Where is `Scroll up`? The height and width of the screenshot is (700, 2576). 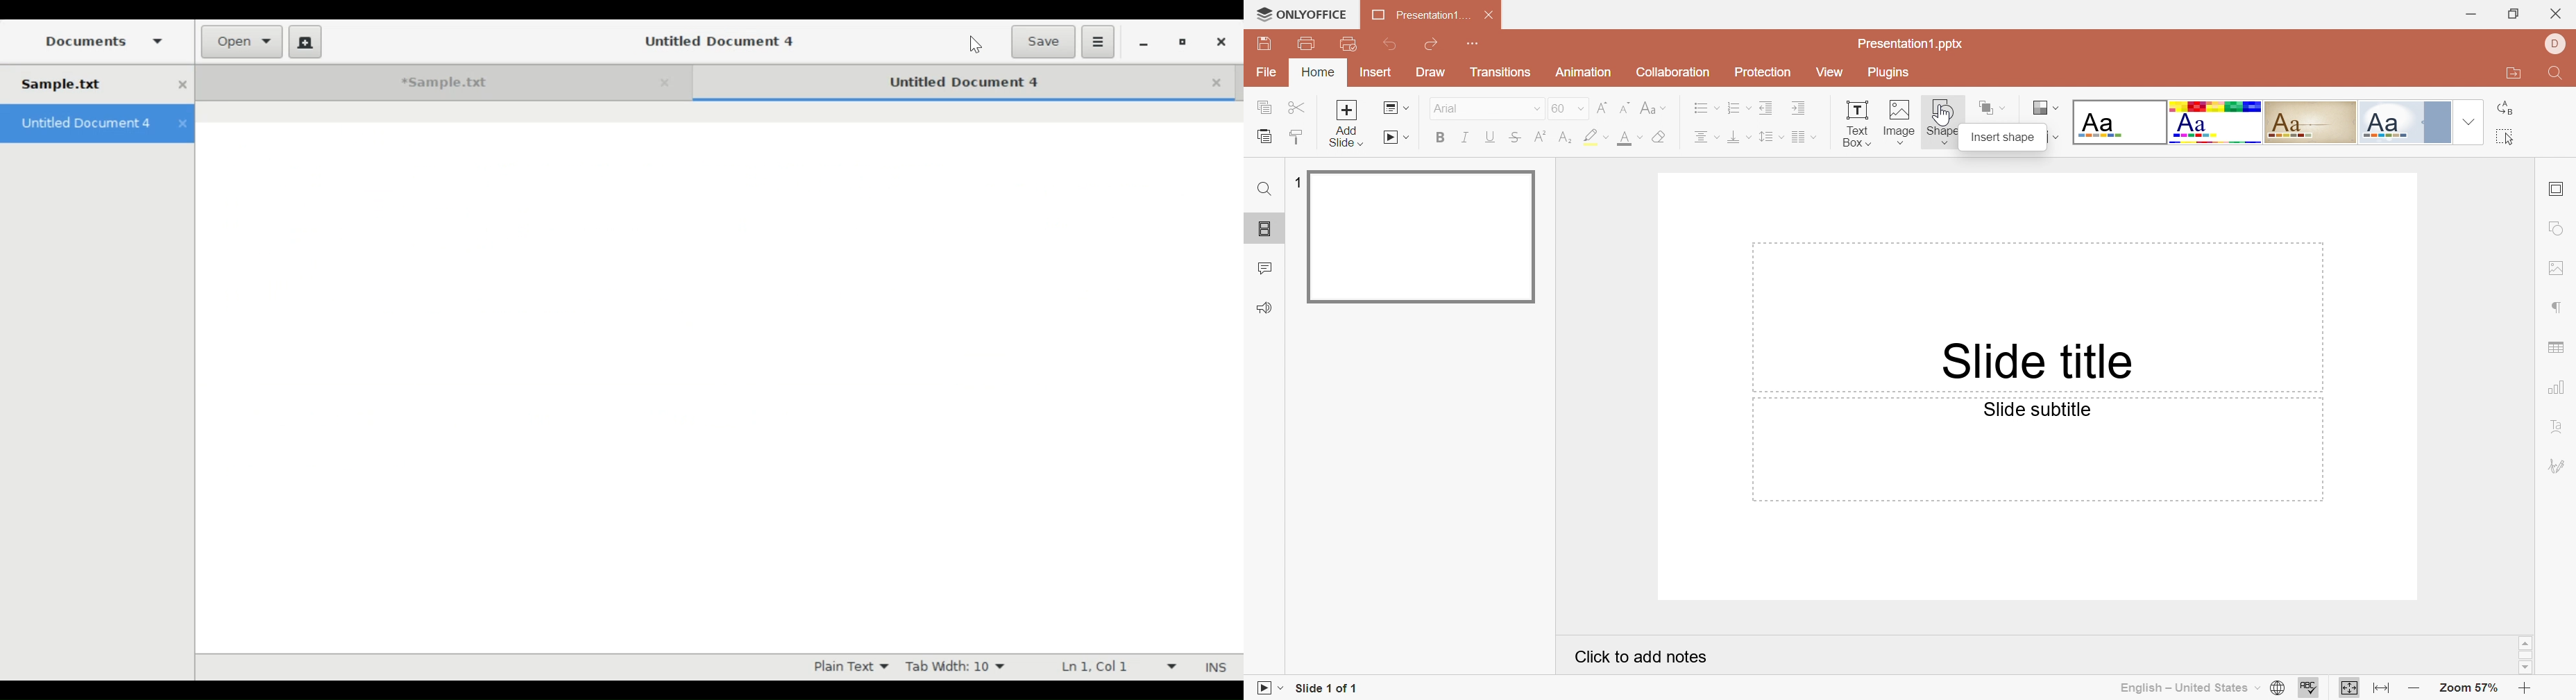
Scroll up is located at coordinates (2525, 643).